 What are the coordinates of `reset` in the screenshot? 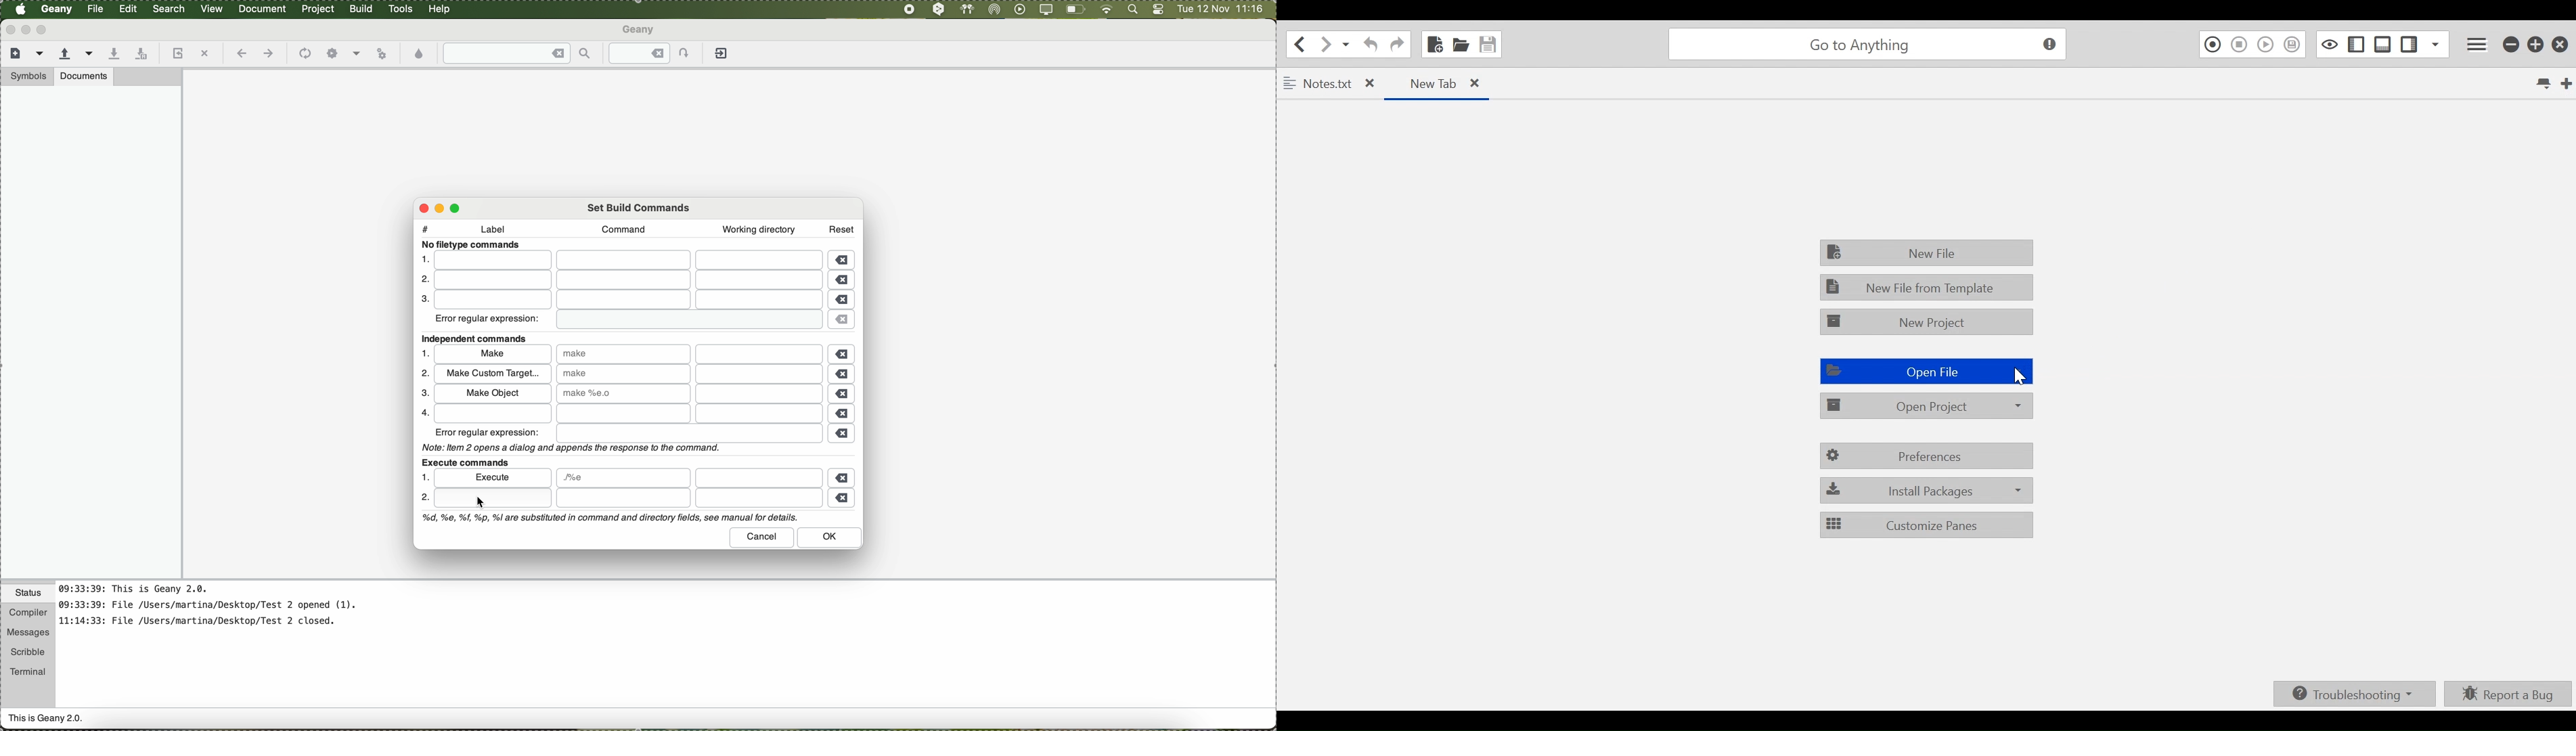 It's located at (842, 228).